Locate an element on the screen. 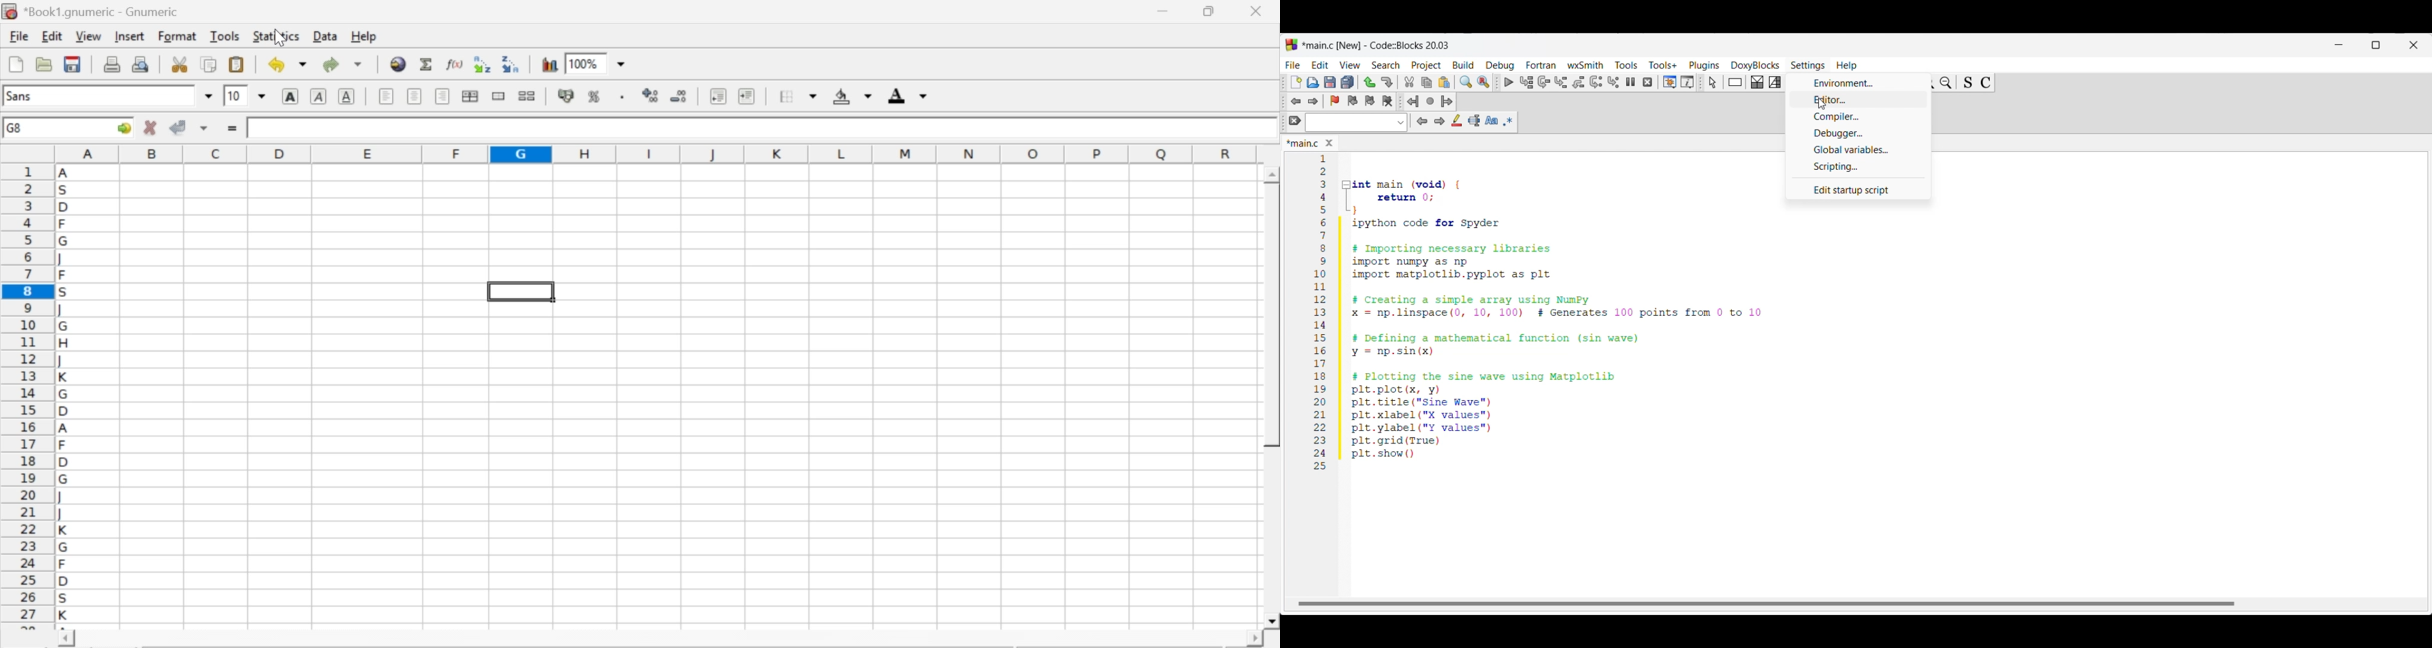 The width and height of the screenshot is (2436, 672). wxSmith menu is located at coordinates (1586, 65).